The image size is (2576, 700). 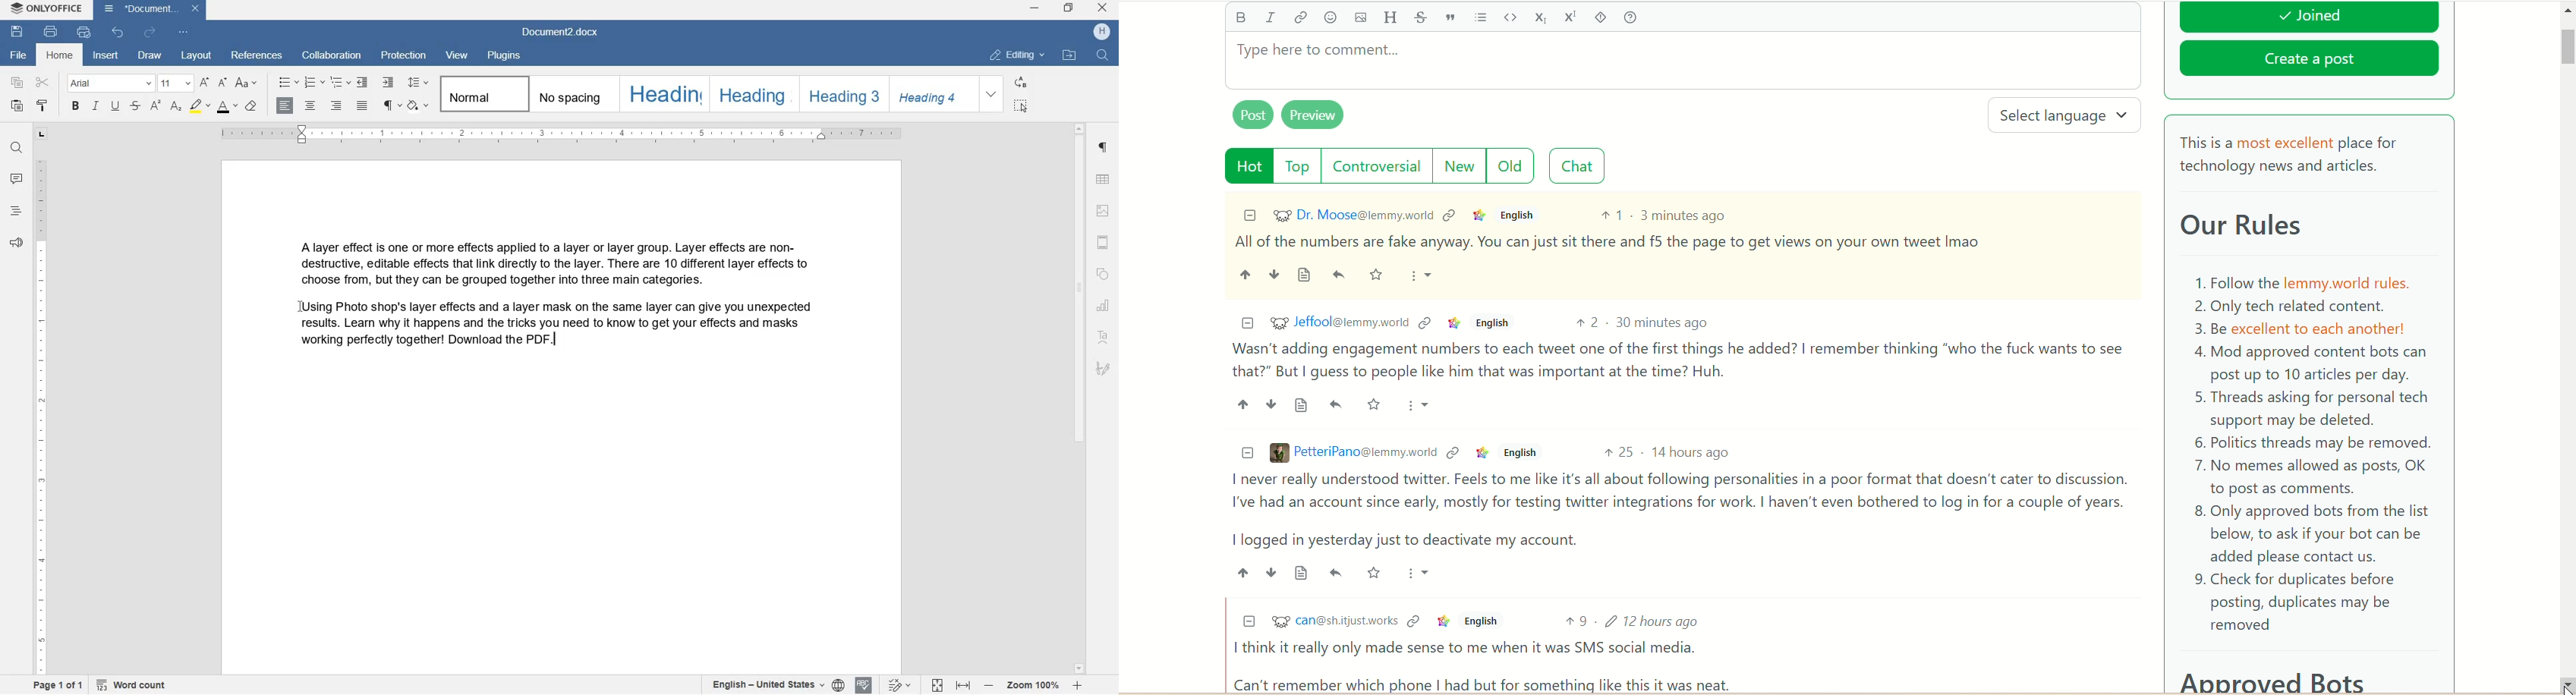 I want to click on SCROLLBAR, so click(x=1079, y=399).